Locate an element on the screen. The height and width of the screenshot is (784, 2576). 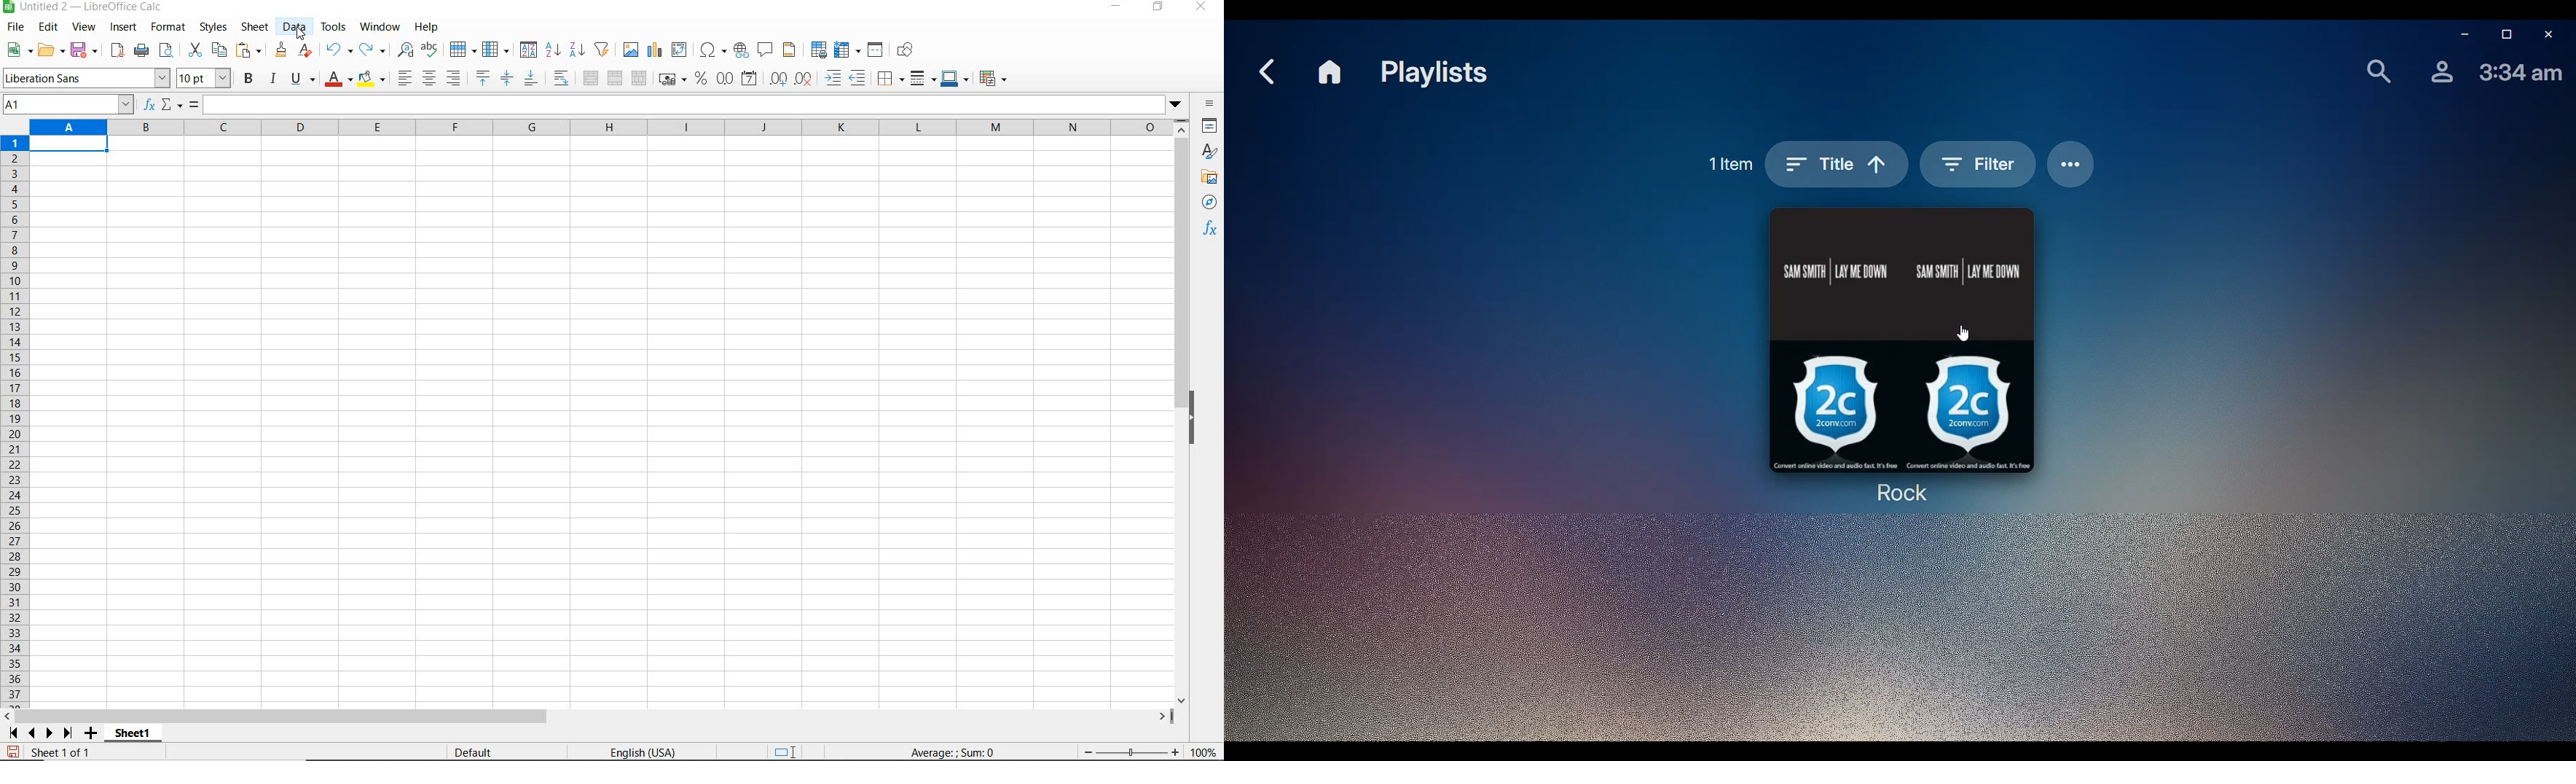
border style is located at coordinates (924, 78).